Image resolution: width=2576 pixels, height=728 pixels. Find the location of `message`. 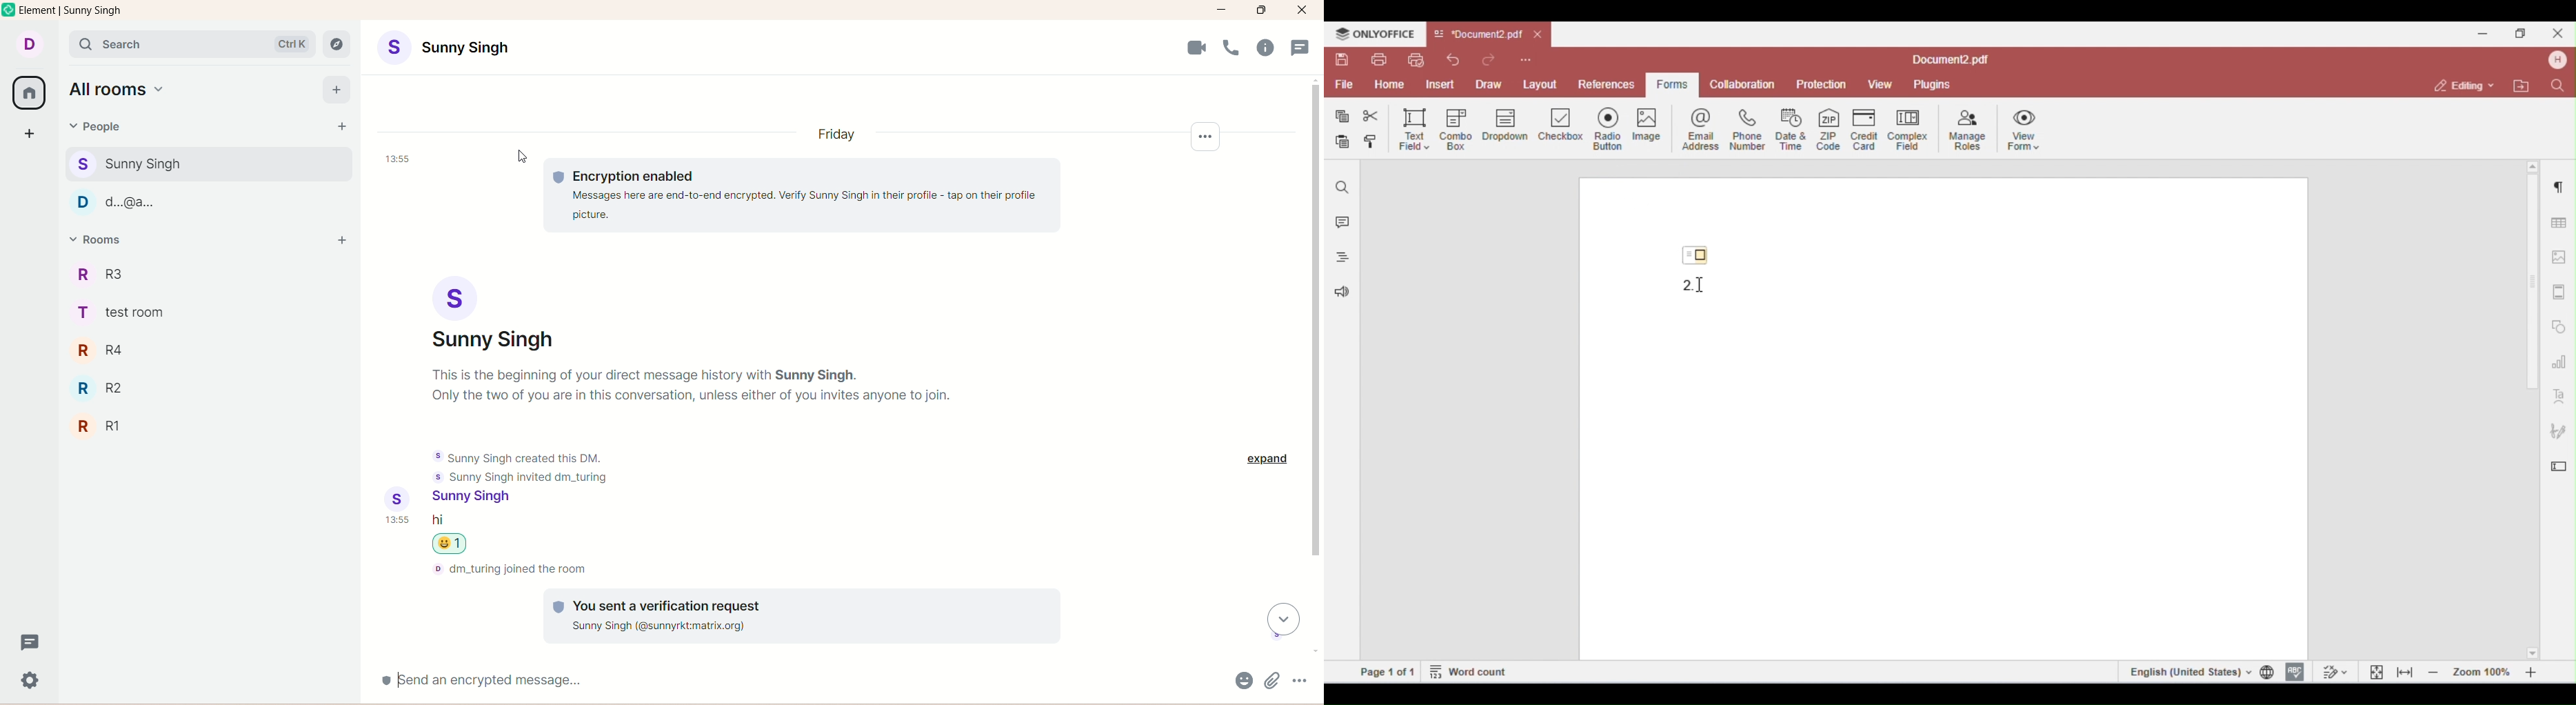

message is located at coordinates (438, 521).